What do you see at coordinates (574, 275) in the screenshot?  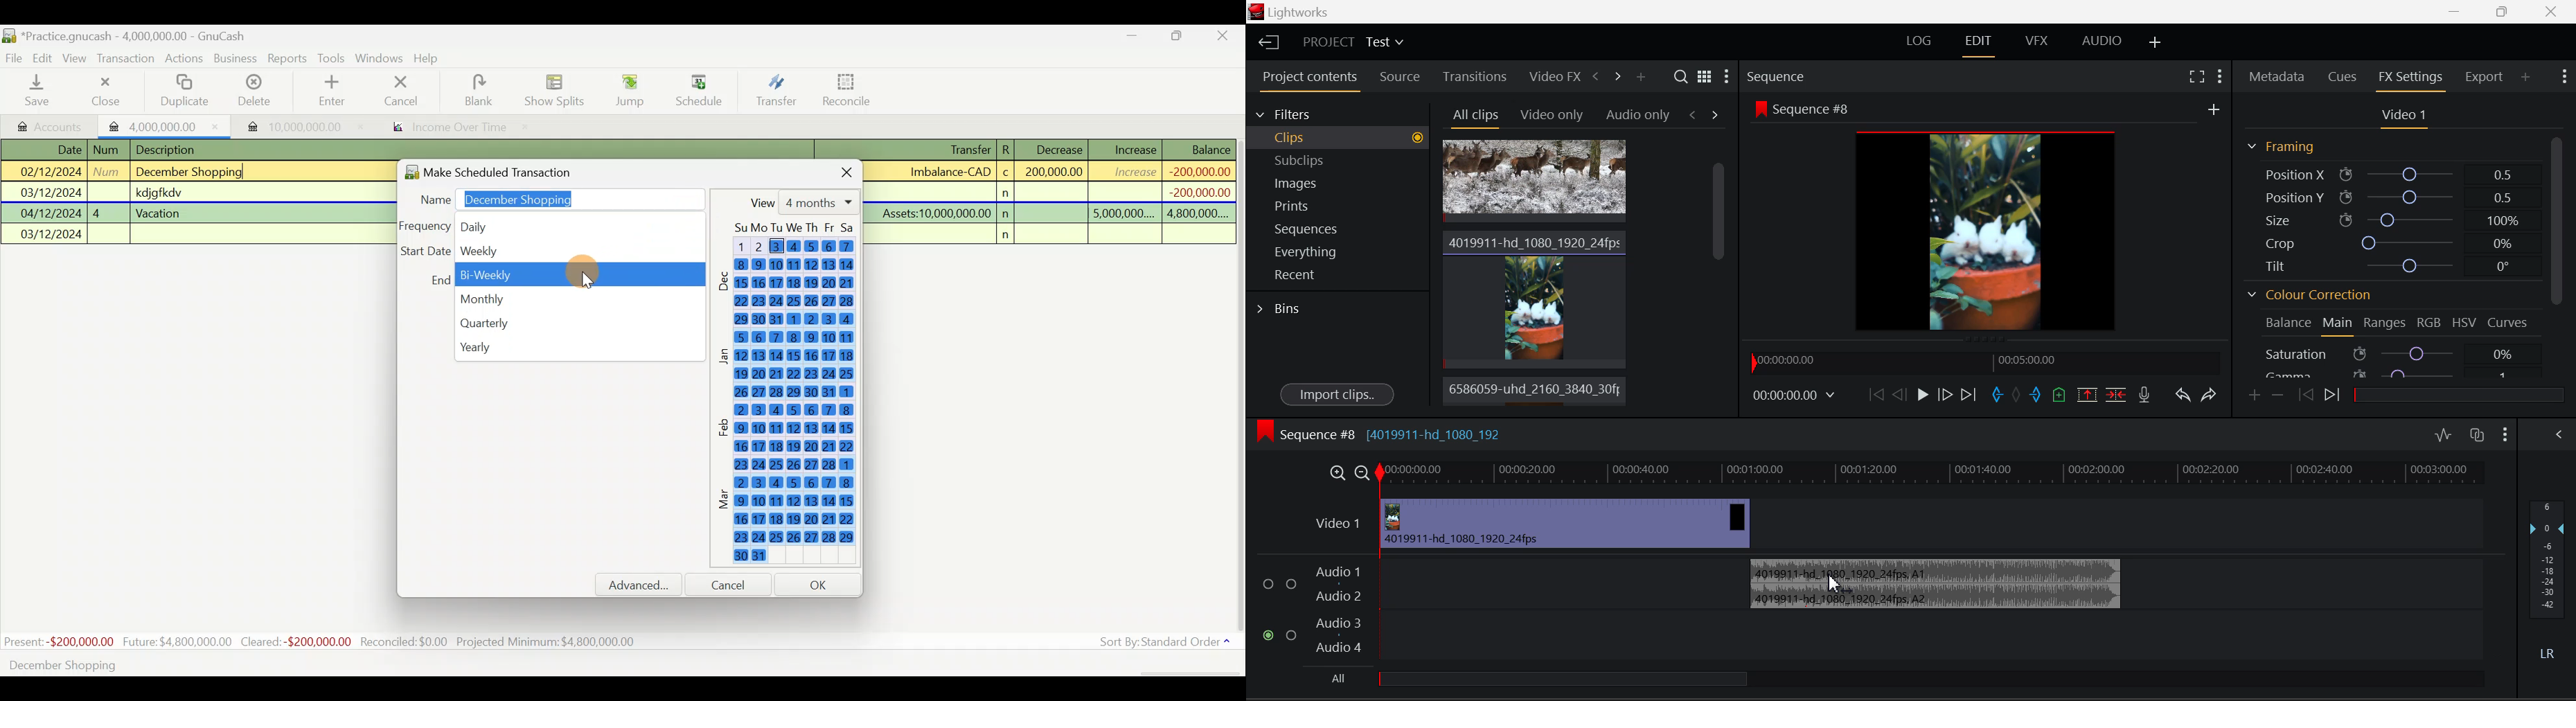 I see `Bi-Weekly` at bounding box center [574, 275].